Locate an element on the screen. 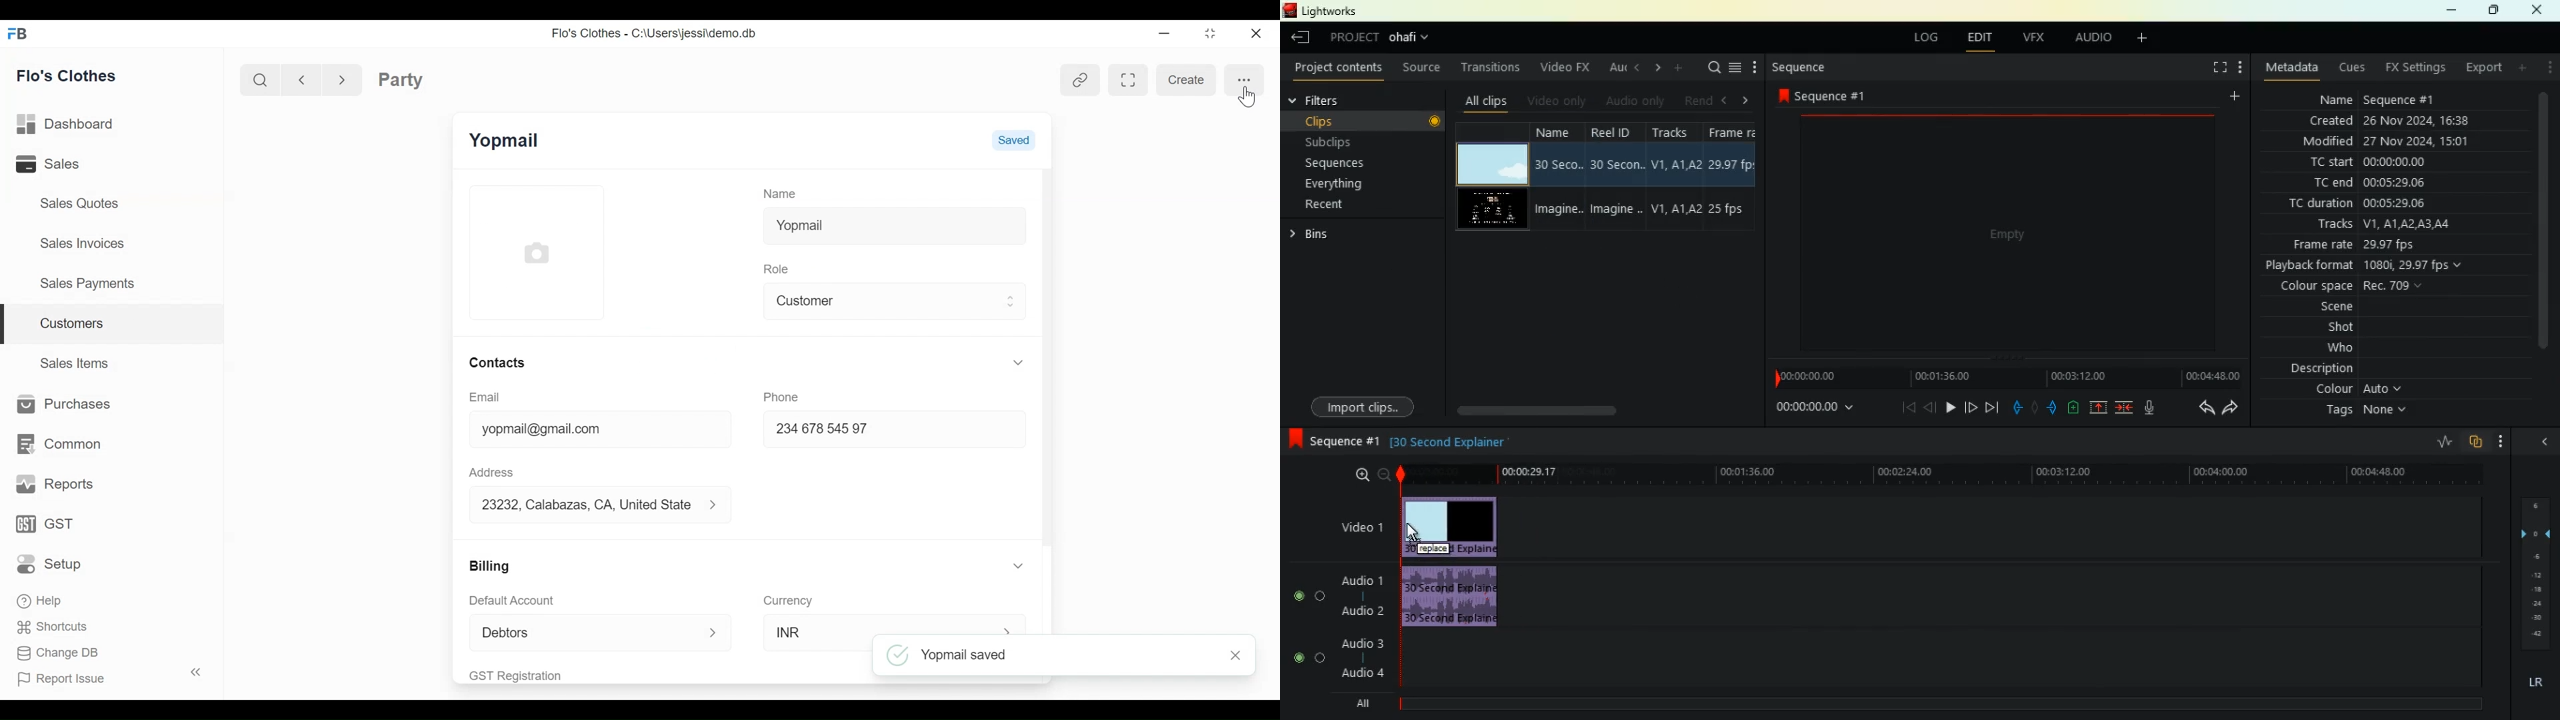  Customer is located at coordinates (883, 301).